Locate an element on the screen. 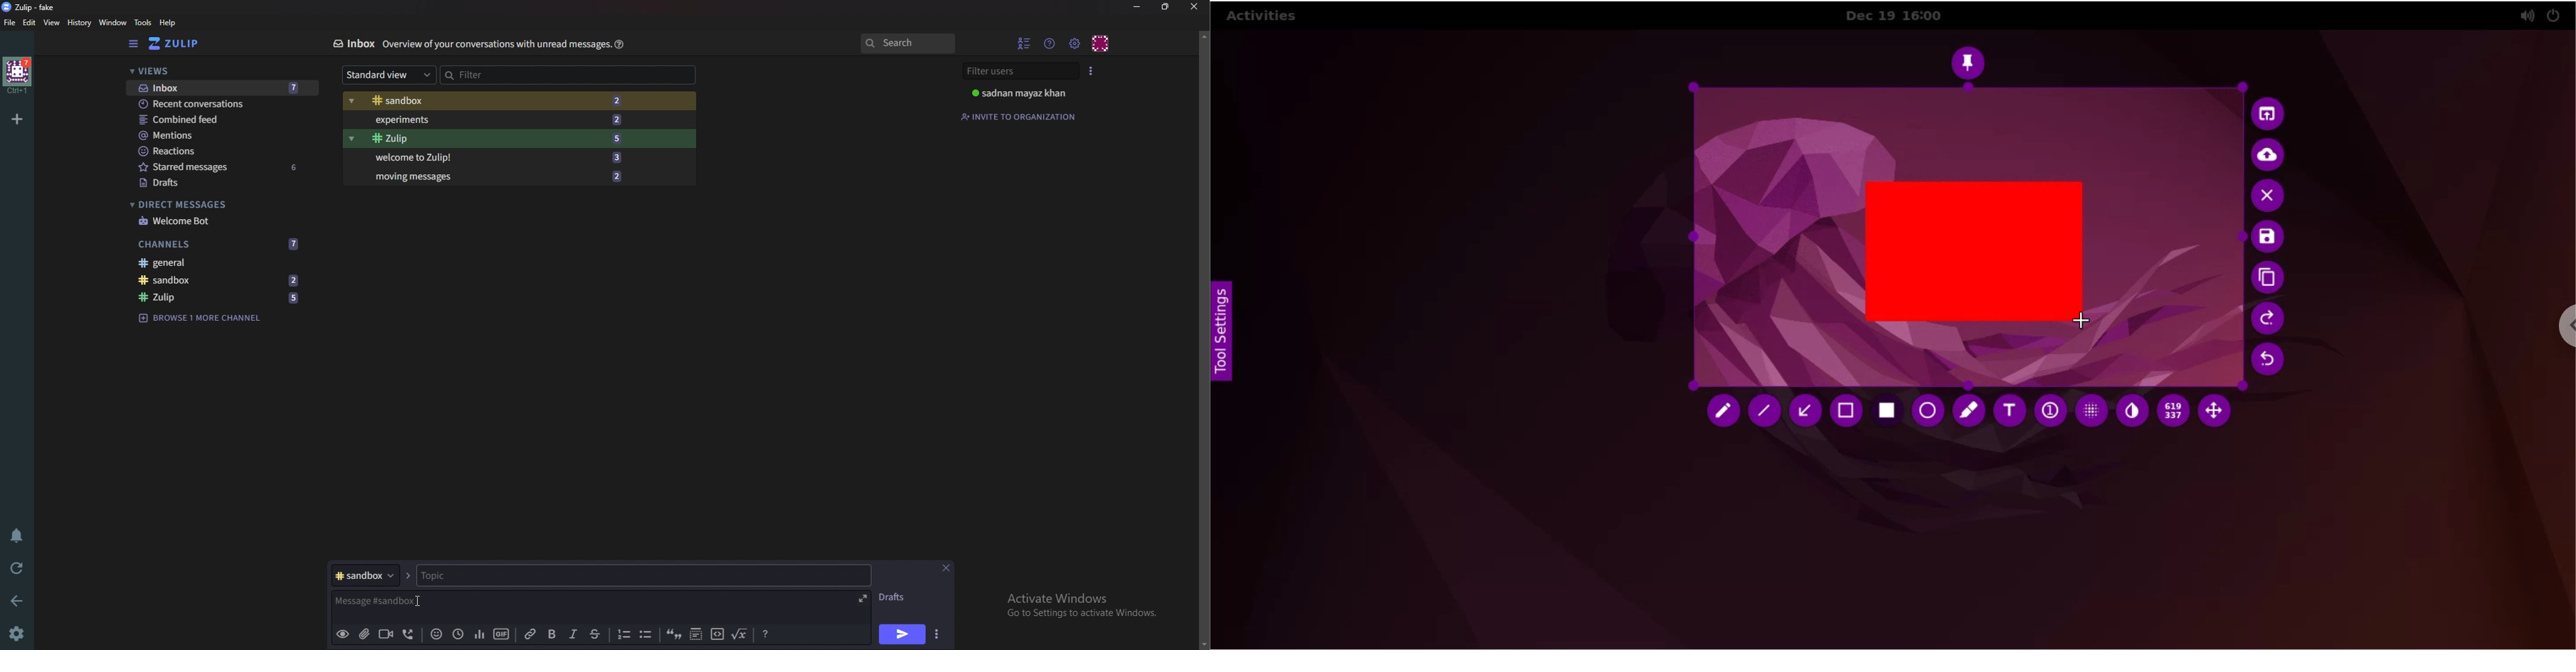 This screenshot has width=2576, height=672. Preview is located at coordinates (343, 634).